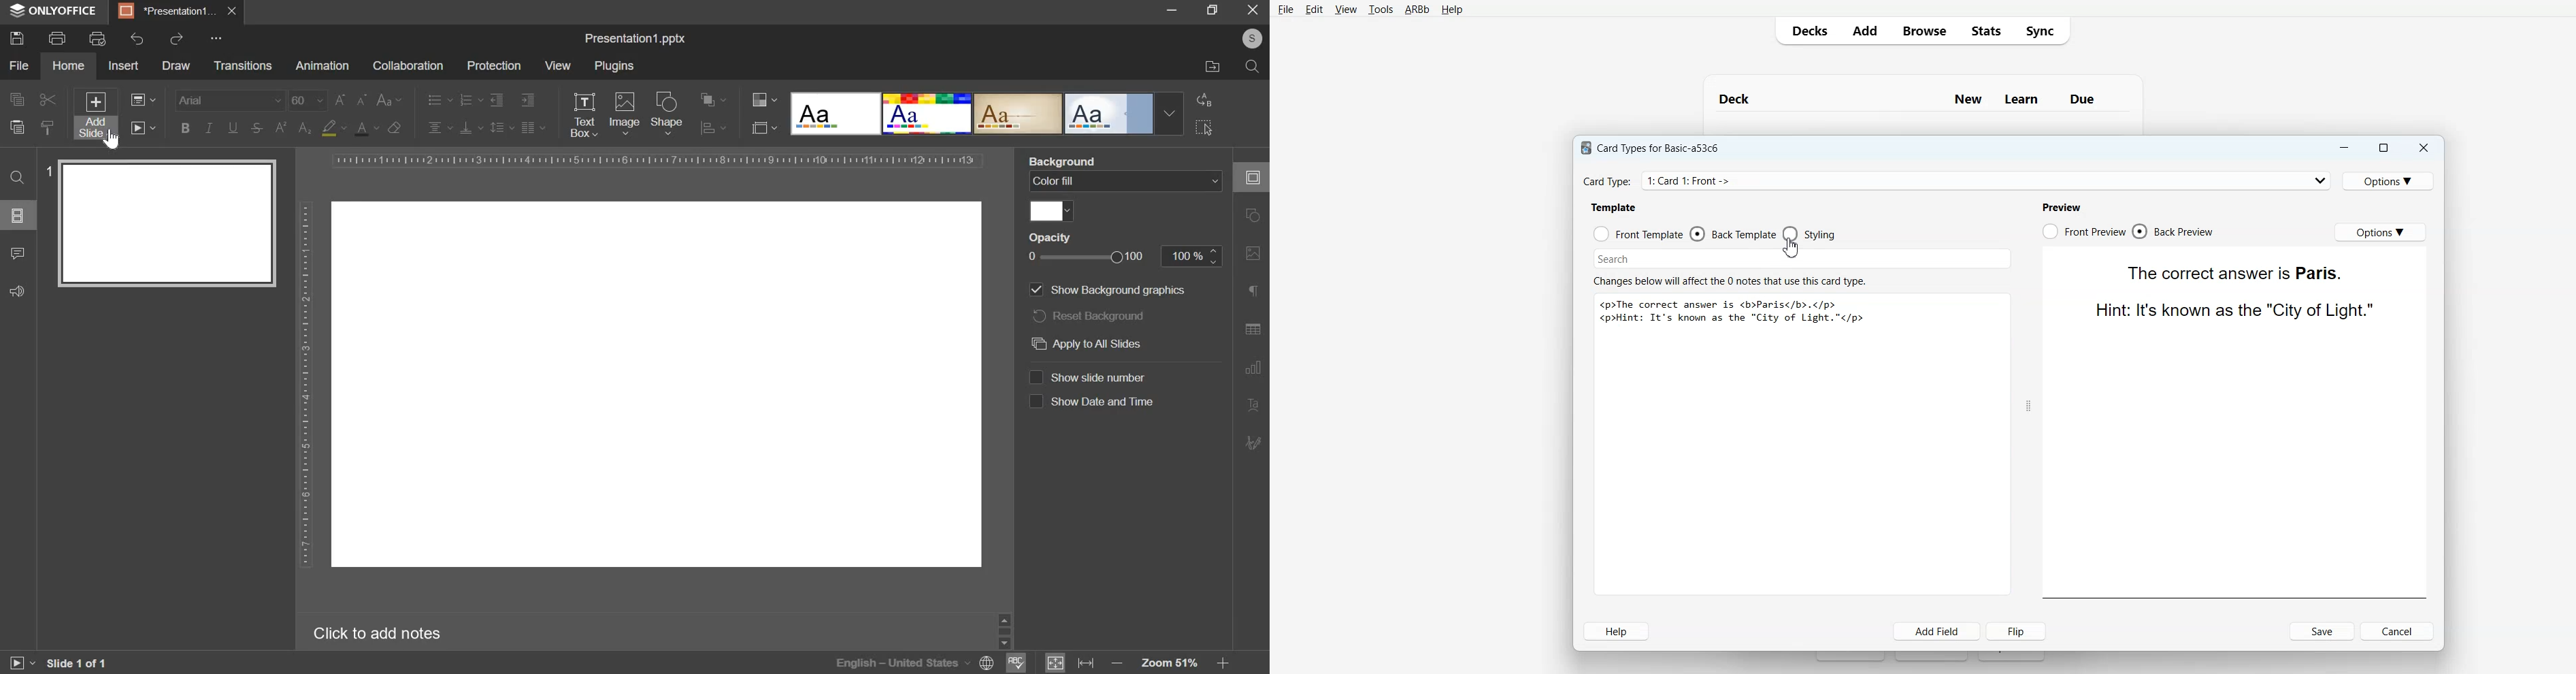 This screenshot has height=700, width=2576. Describe the element at coordinates (902, 663) in the screenshot. I see `language` at that location.